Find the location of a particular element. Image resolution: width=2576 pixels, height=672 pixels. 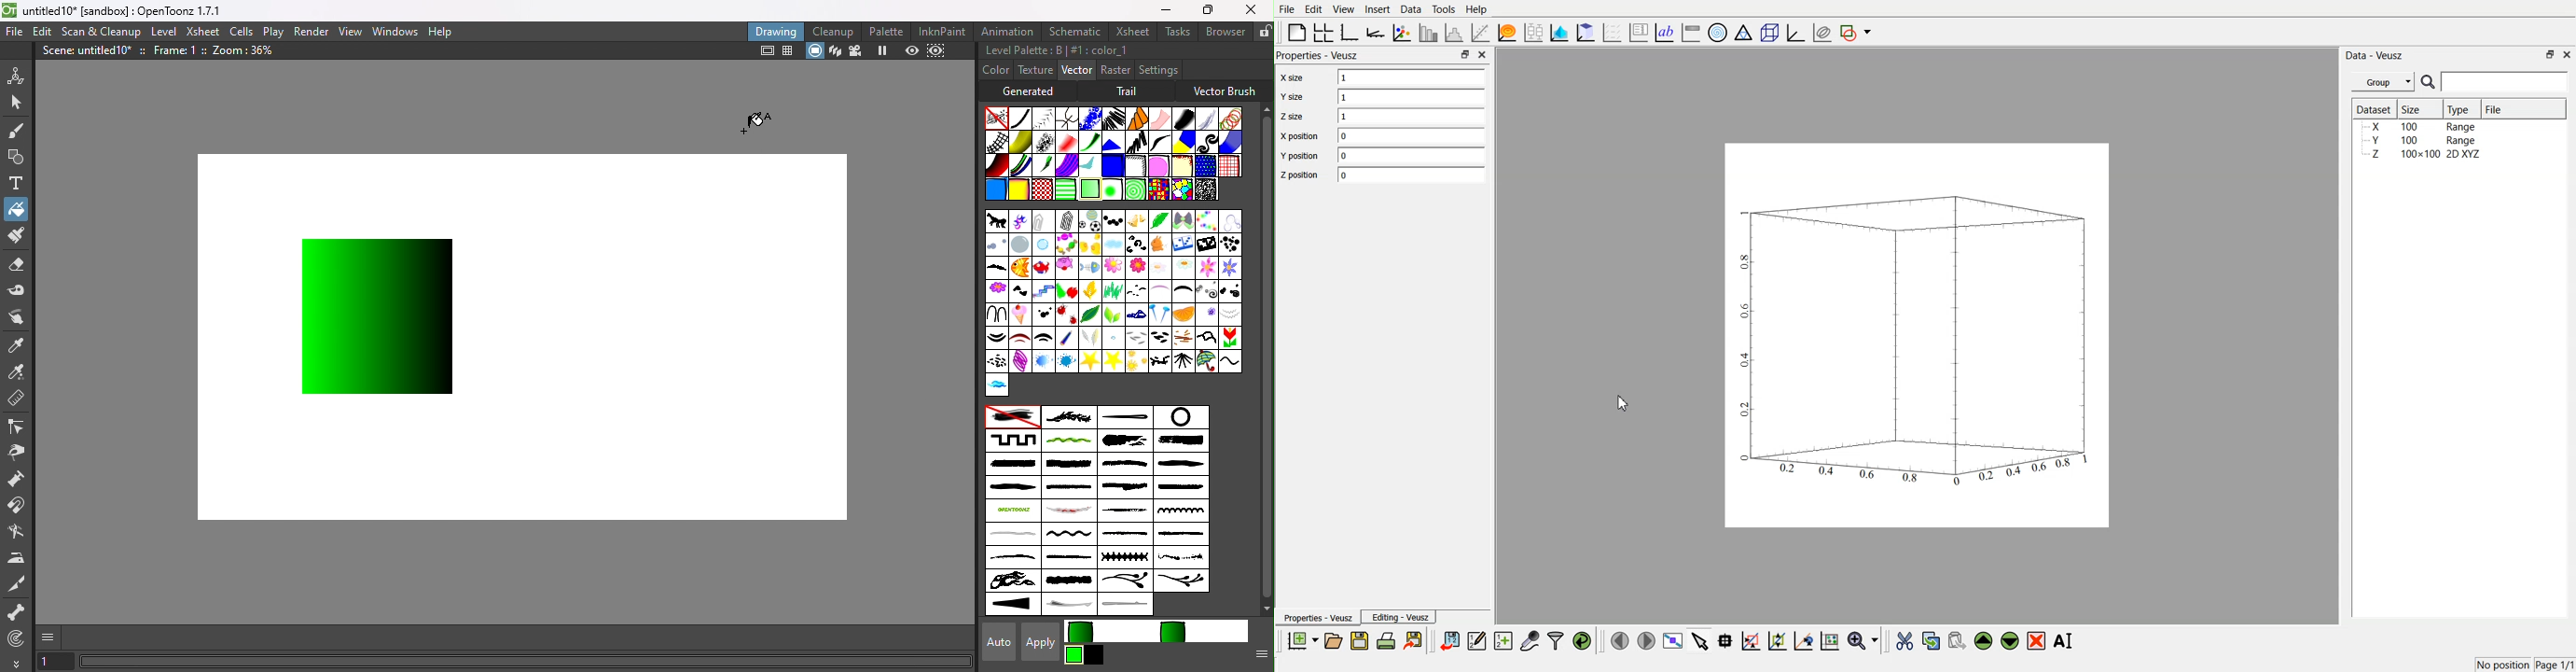

Domino is located at coordinates (1205, 245).